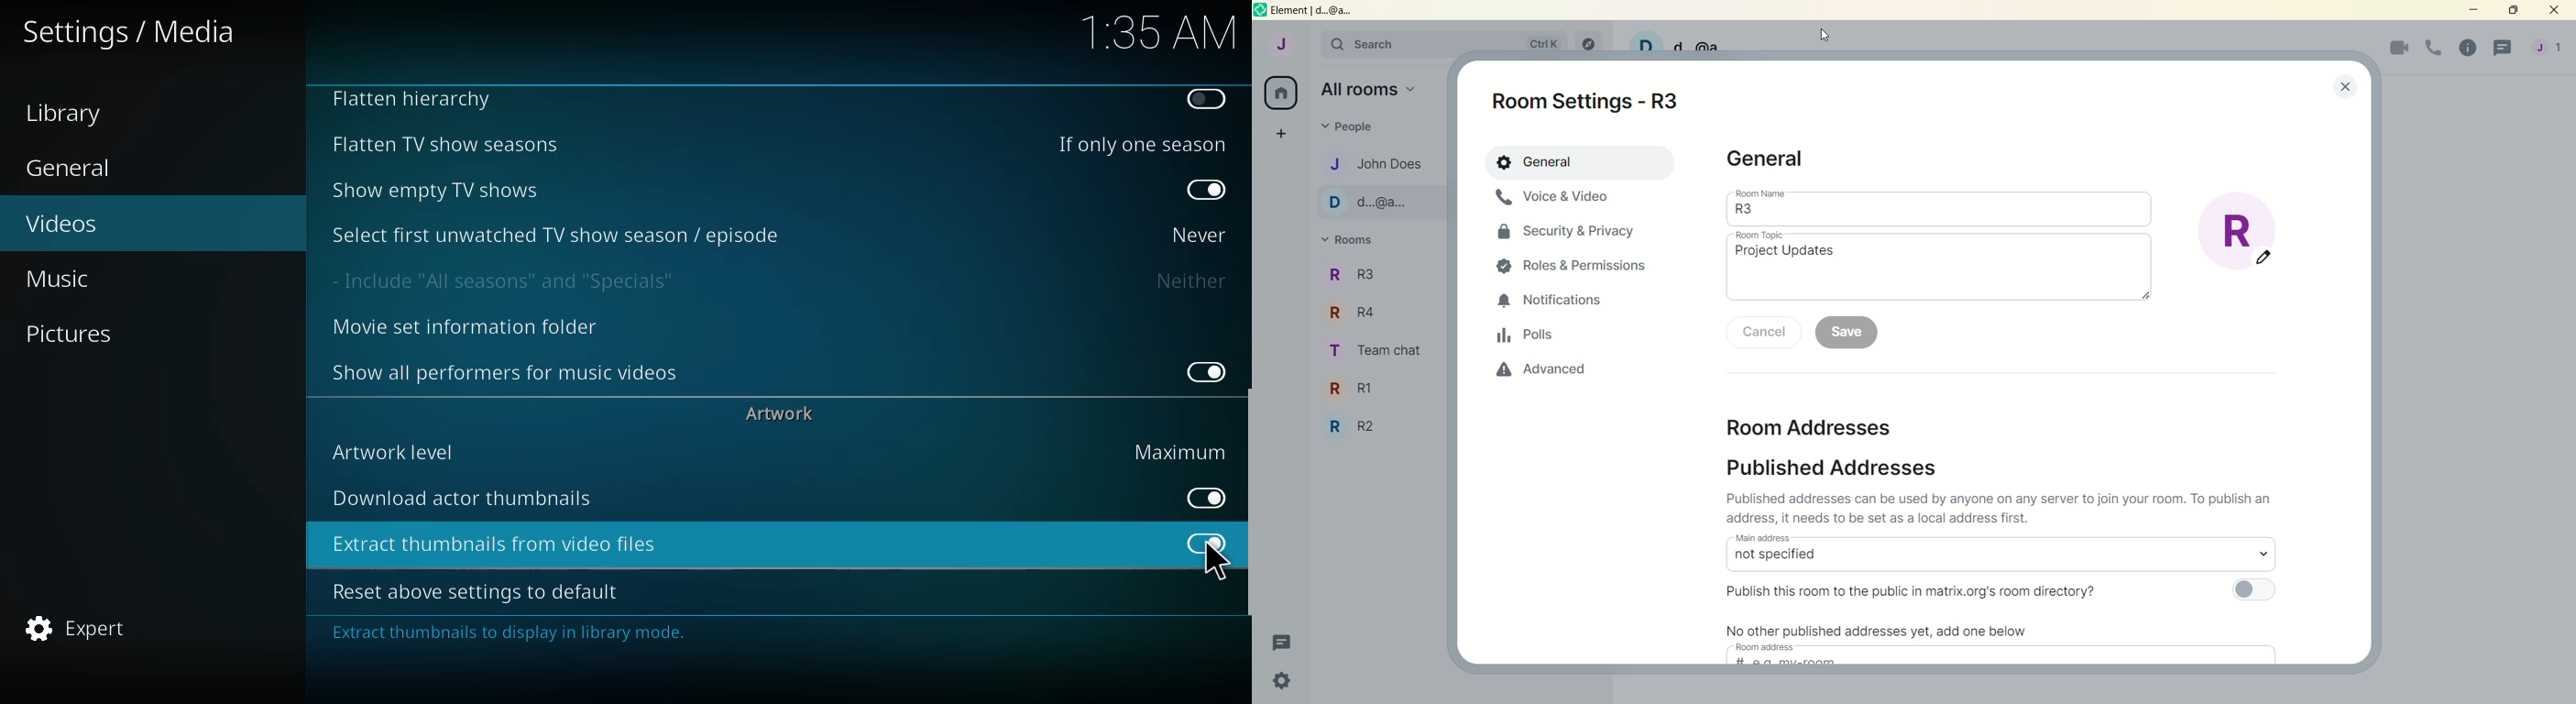  Describe the element at coordinates (1376, 311) in the screenshot. I see `team chat` at that location.